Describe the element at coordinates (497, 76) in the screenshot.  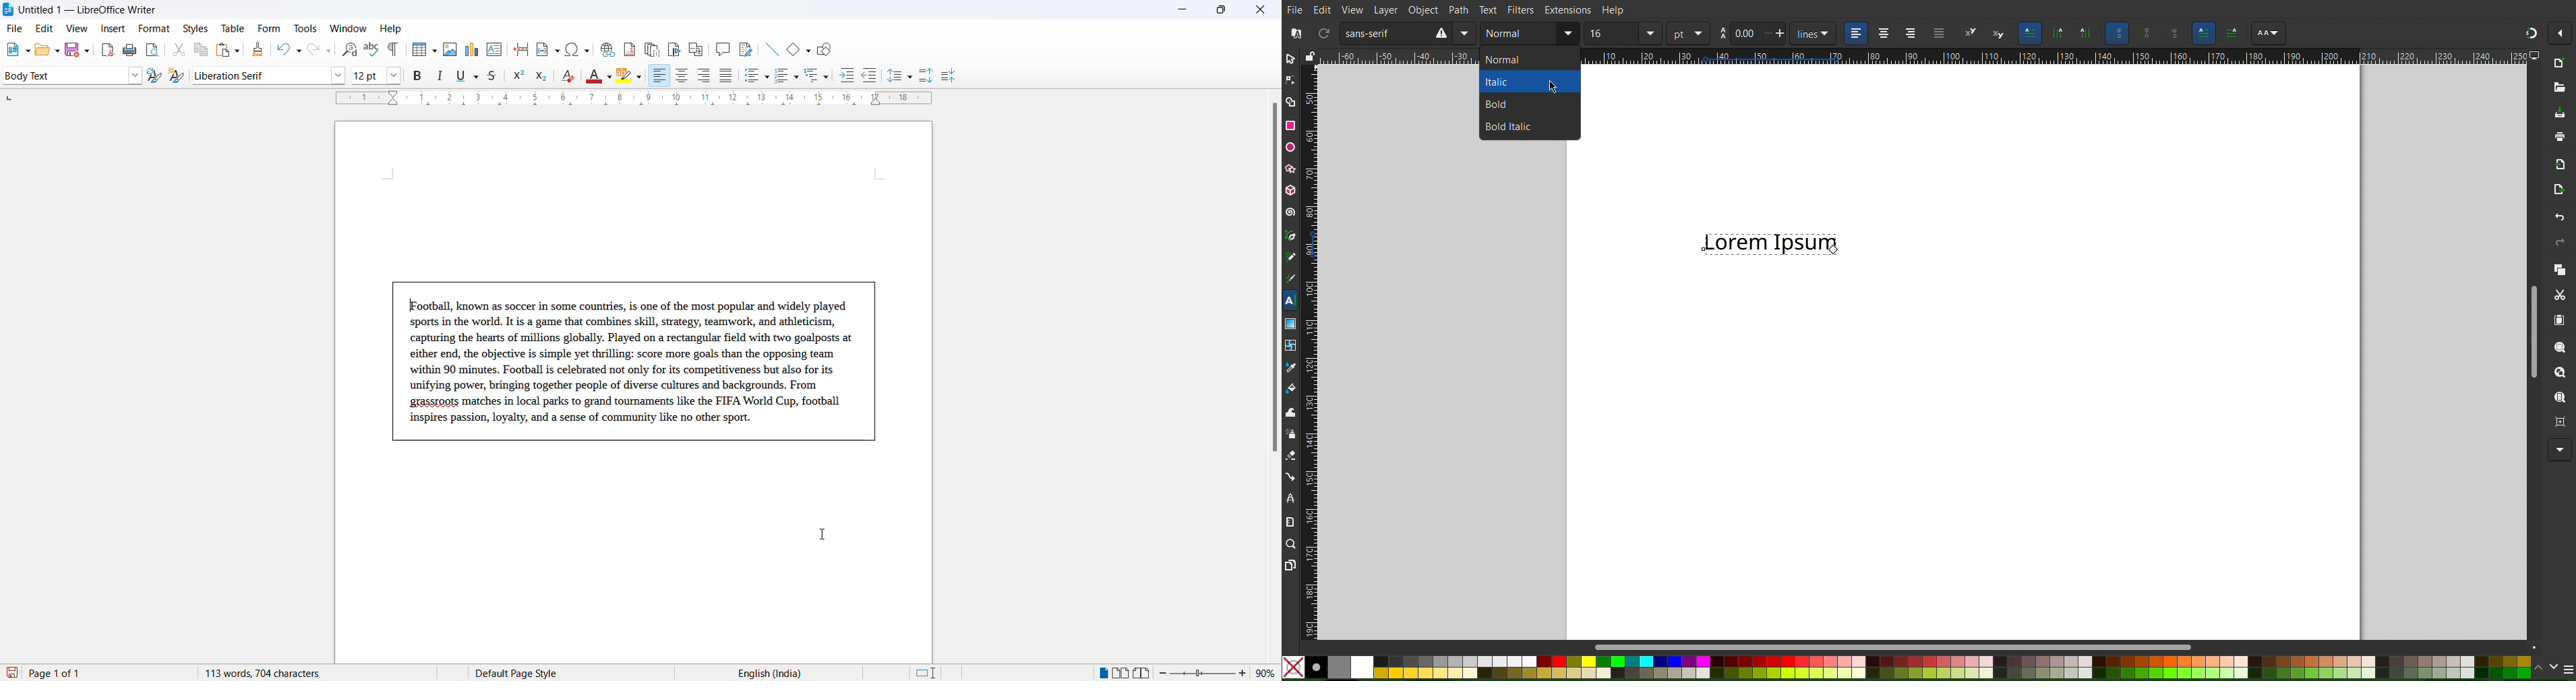
I see `strike through` at that location.